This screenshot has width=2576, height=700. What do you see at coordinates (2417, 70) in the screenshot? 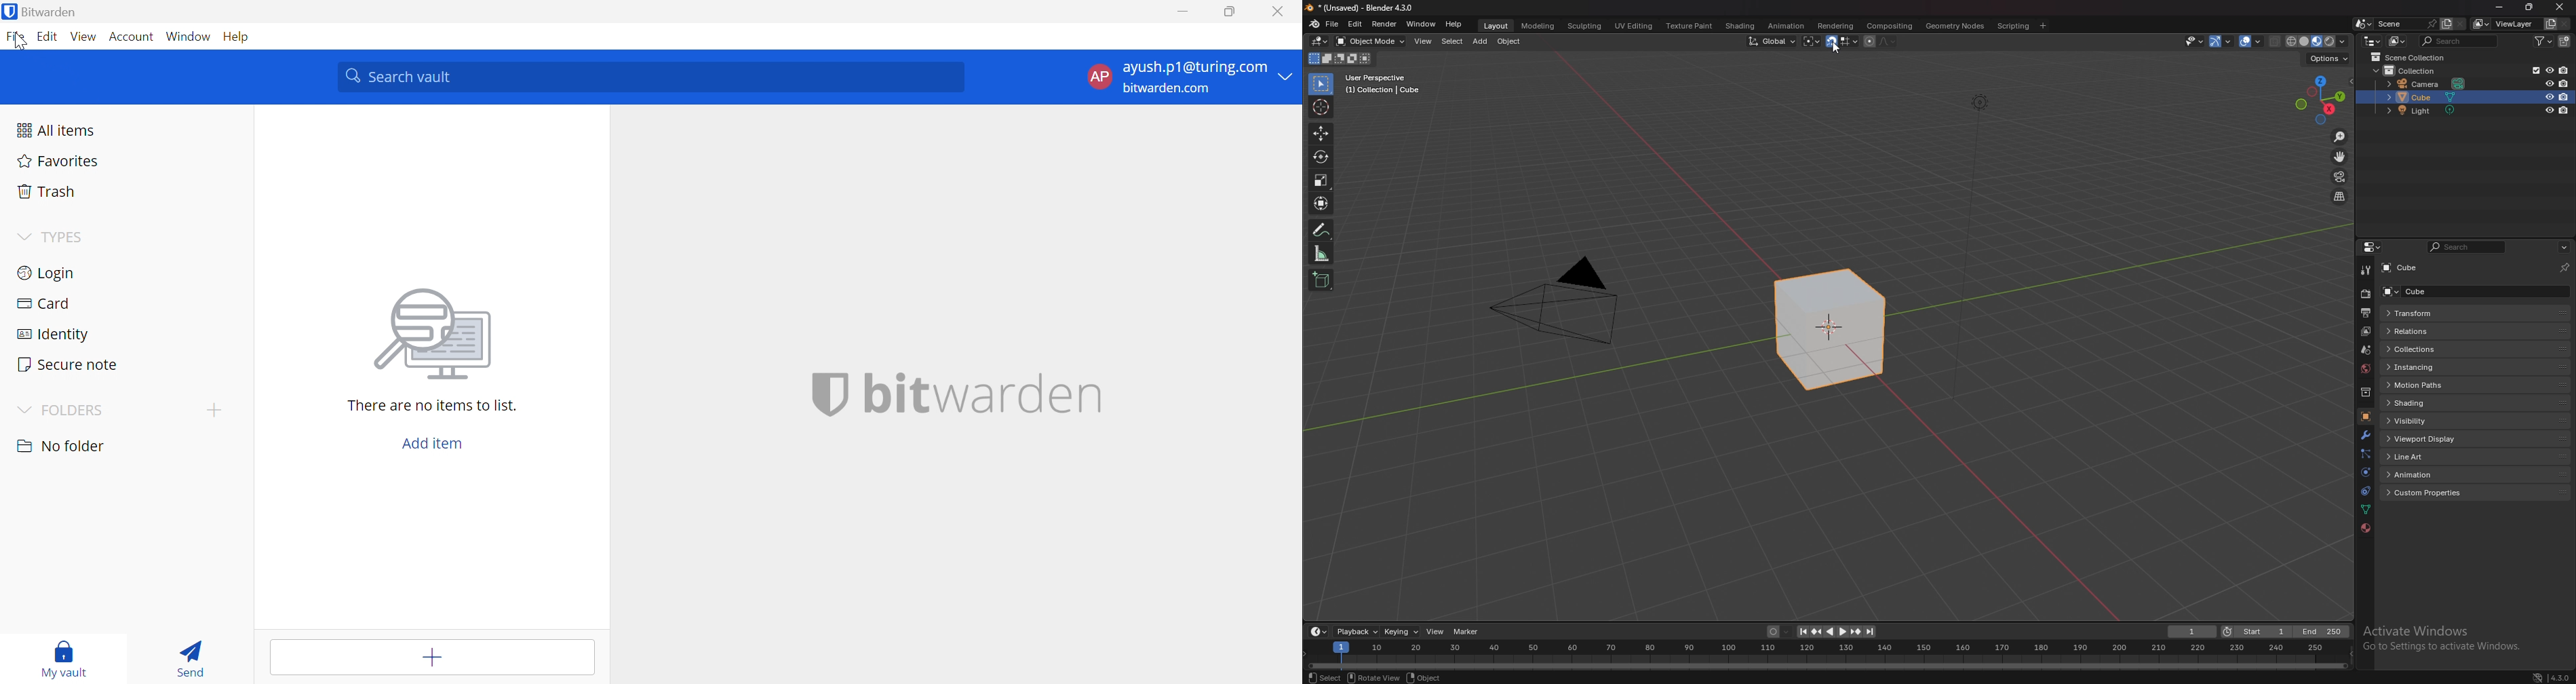
I see `collection` at bounding box center [2417, 70].